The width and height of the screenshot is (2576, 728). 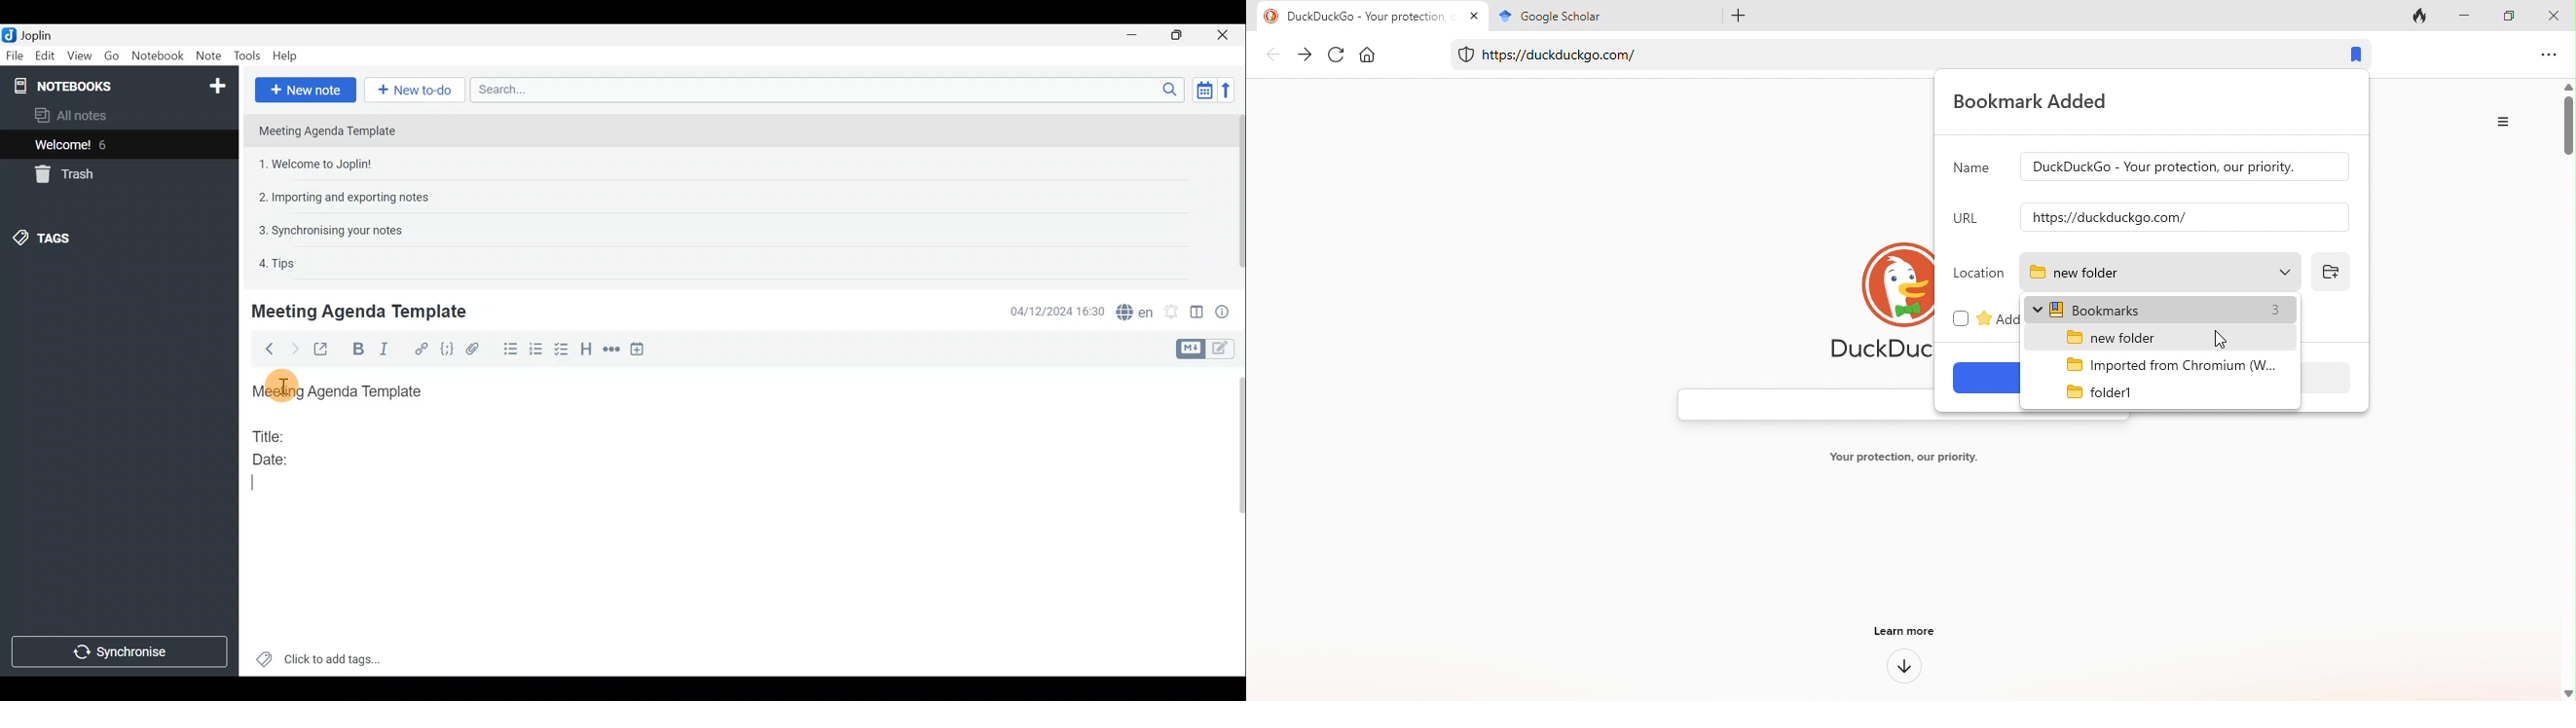 What do you see at coordinates (45, 57) in the screenshot?
I see `Edit` at bounding box center [45, 57].